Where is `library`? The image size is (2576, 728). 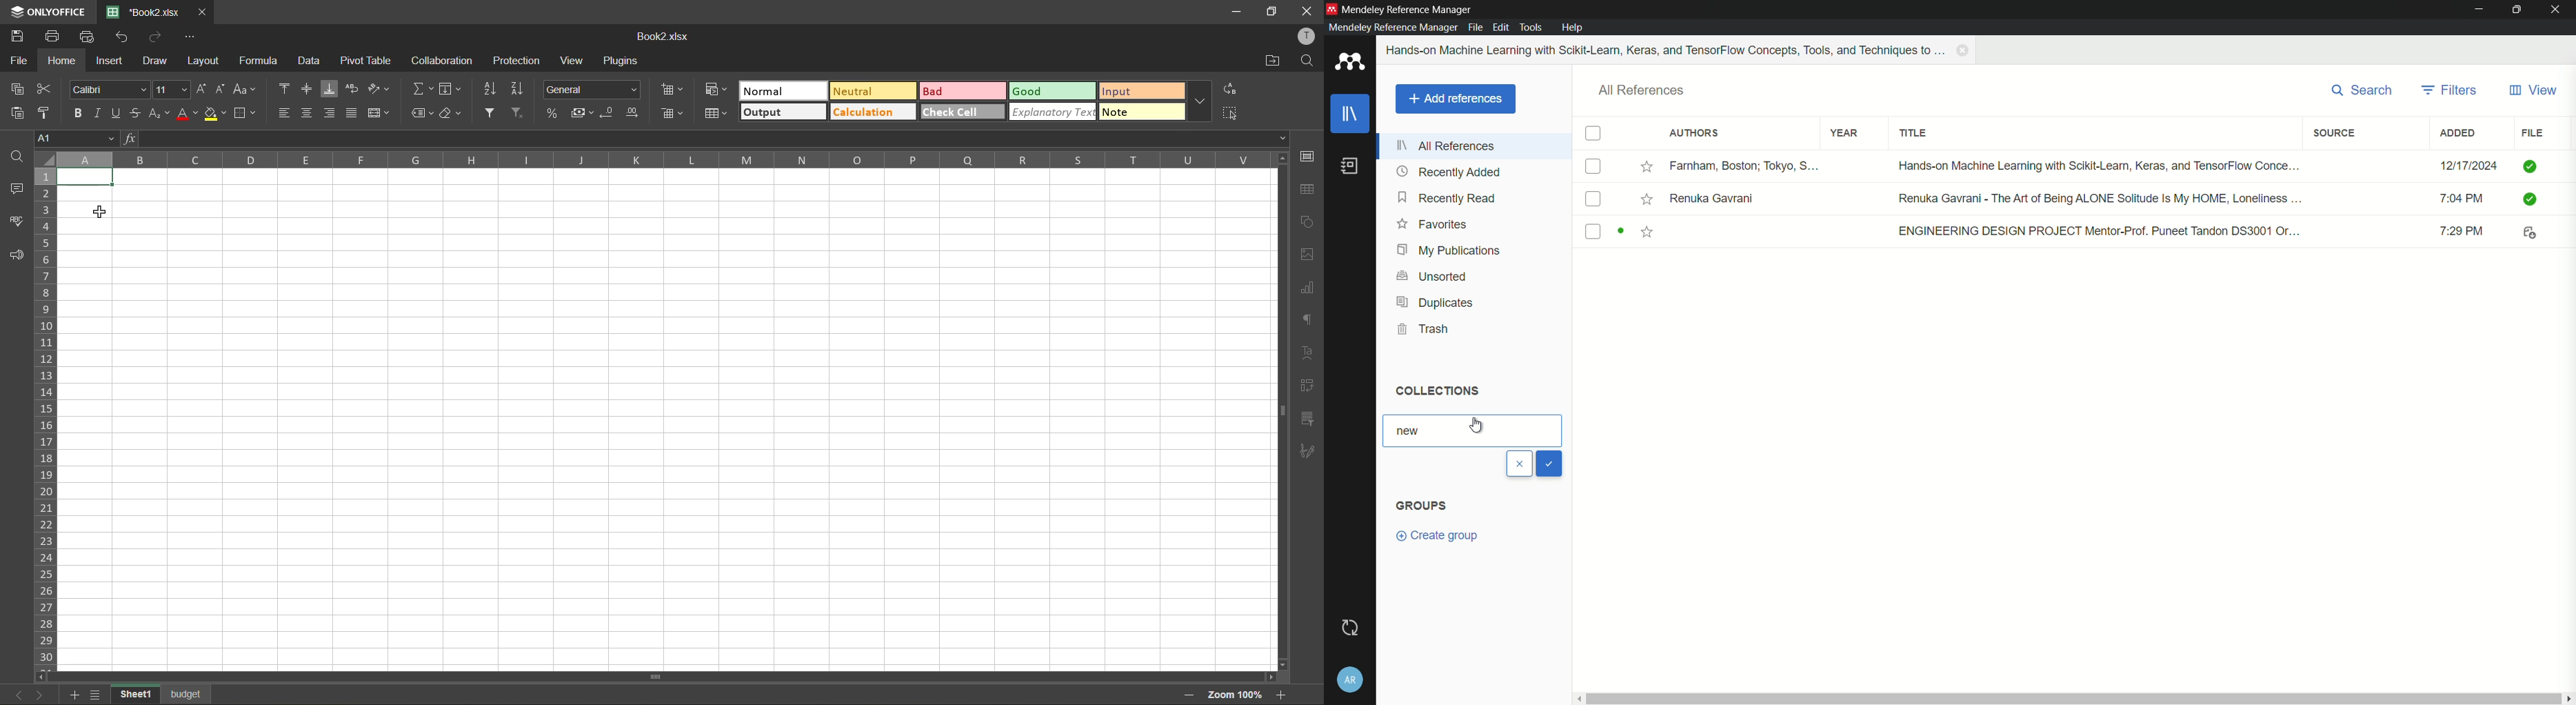 library is located at coordinates (1351, 116).